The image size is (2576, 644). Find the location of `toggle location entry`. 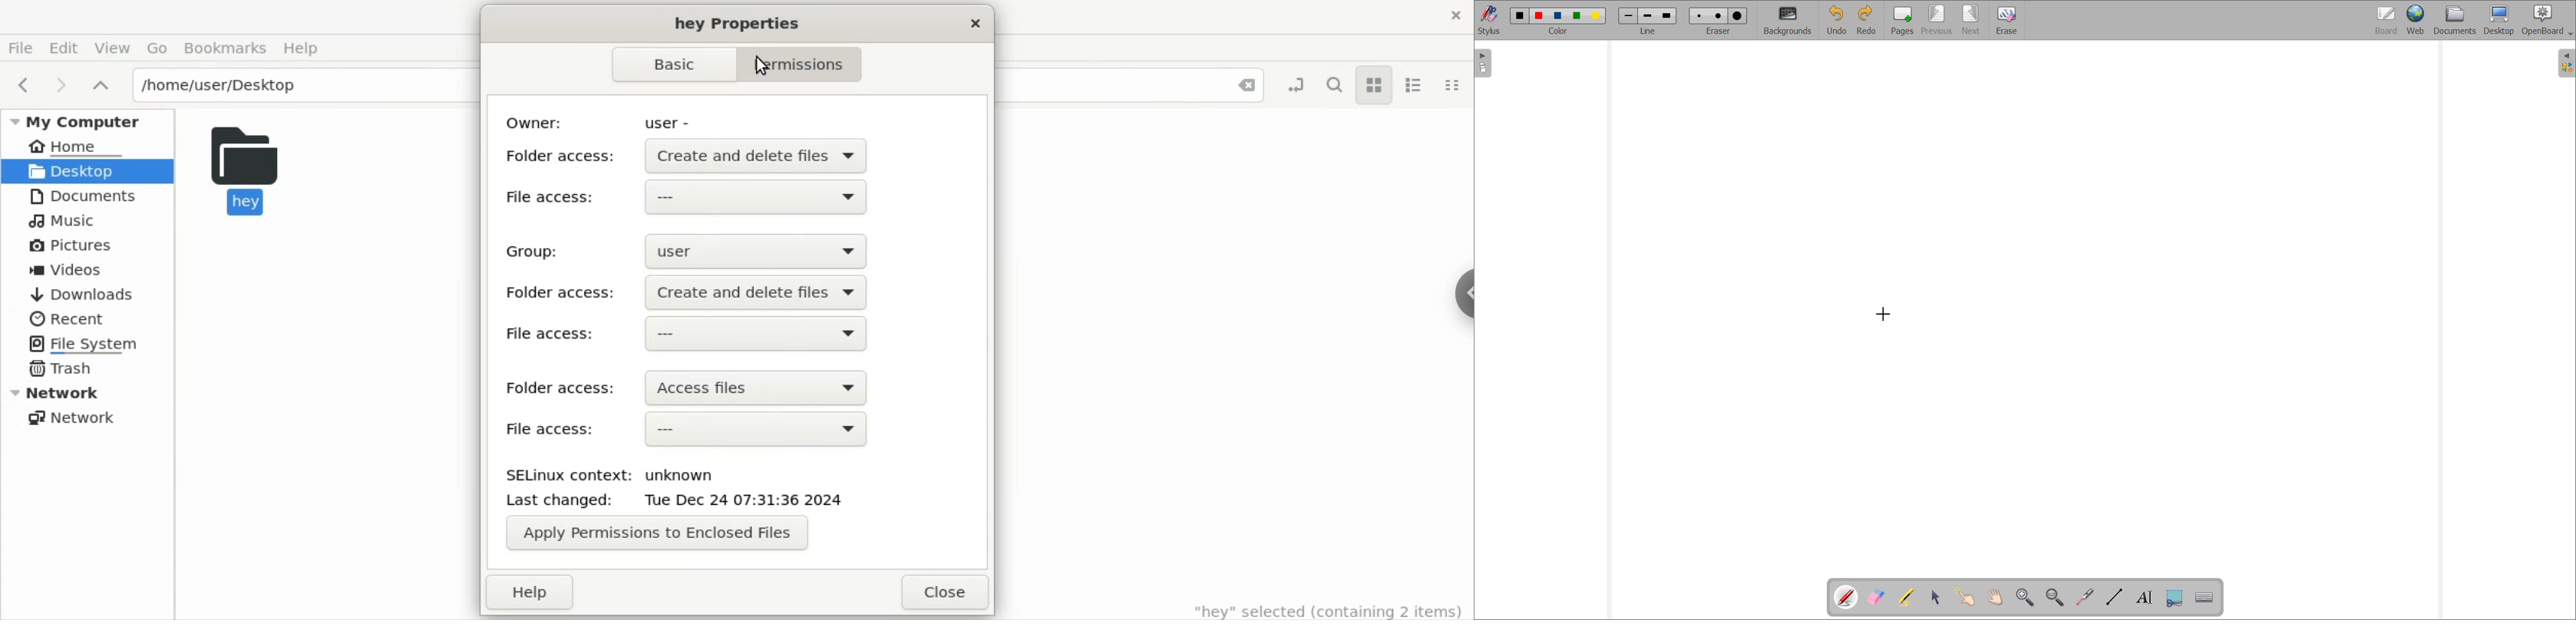

toggle location entry is located at coordinates (1291, 85).